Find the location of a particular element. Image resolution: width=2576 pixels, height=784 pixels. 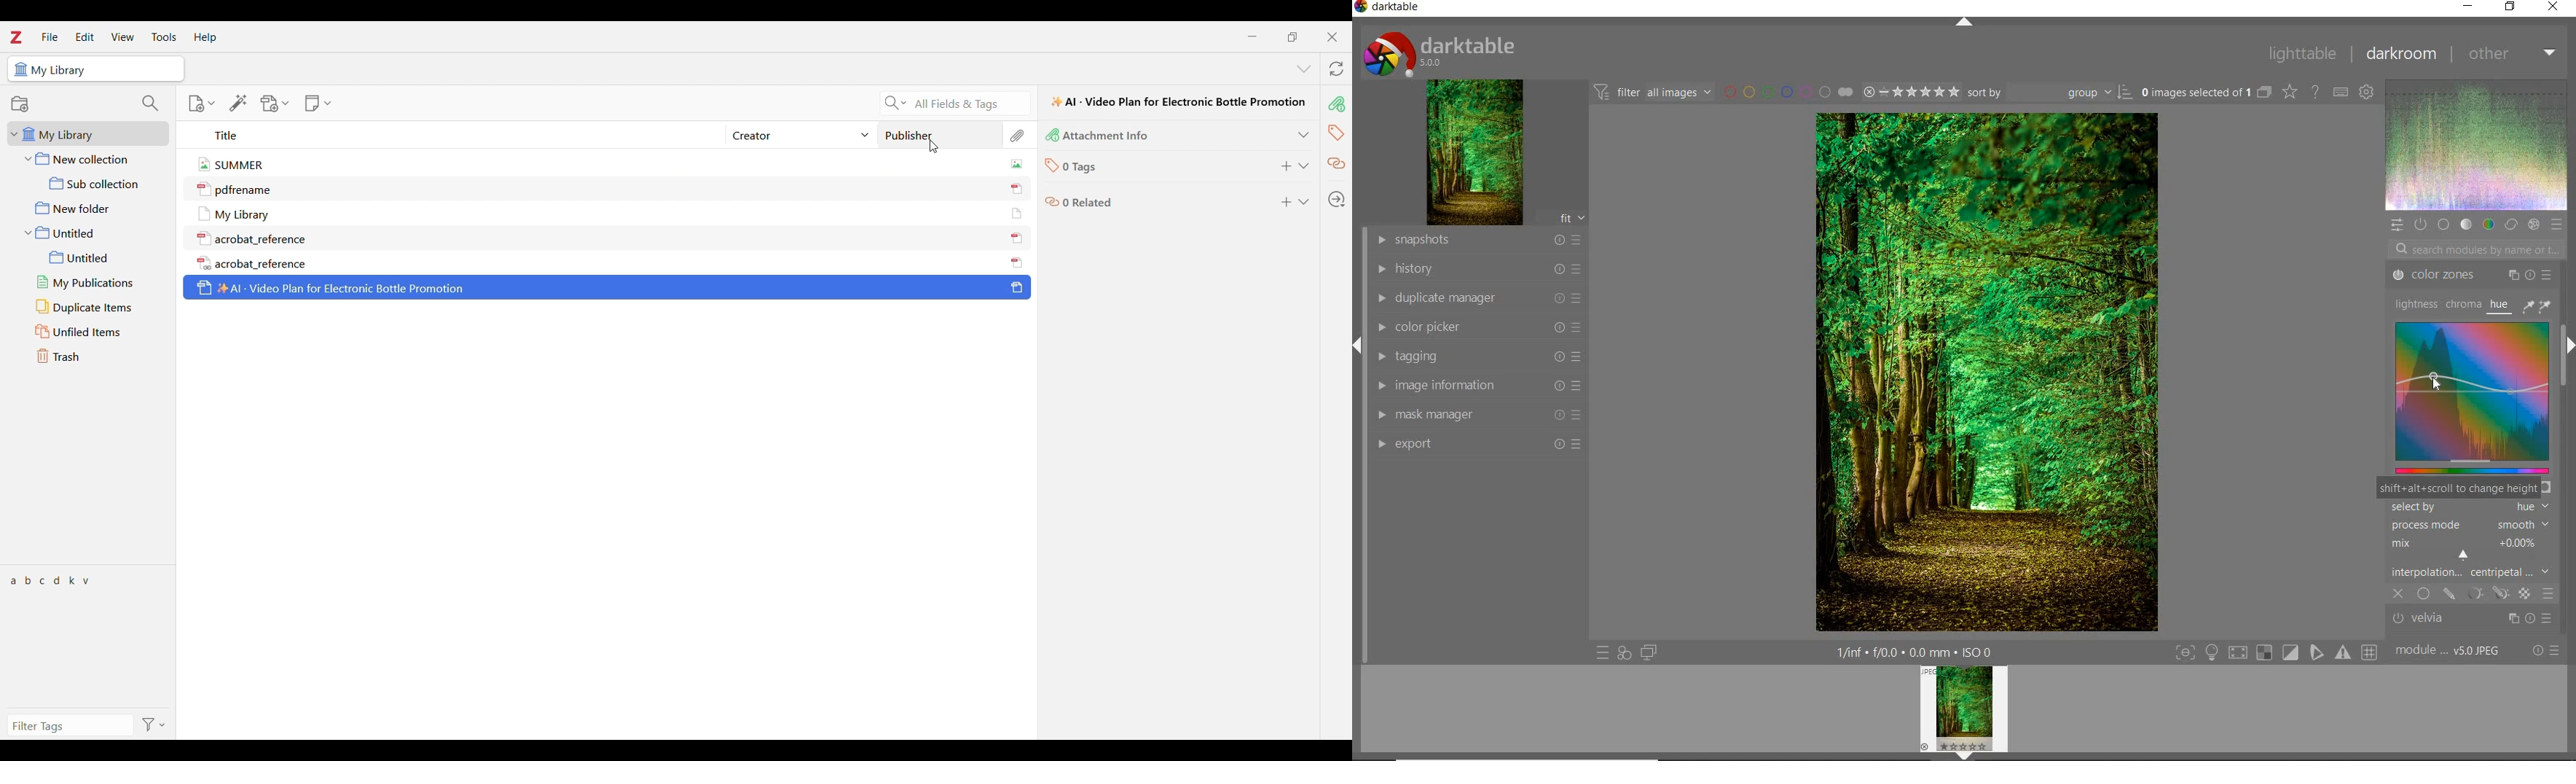

icon is located at coordinates (1018, 164).